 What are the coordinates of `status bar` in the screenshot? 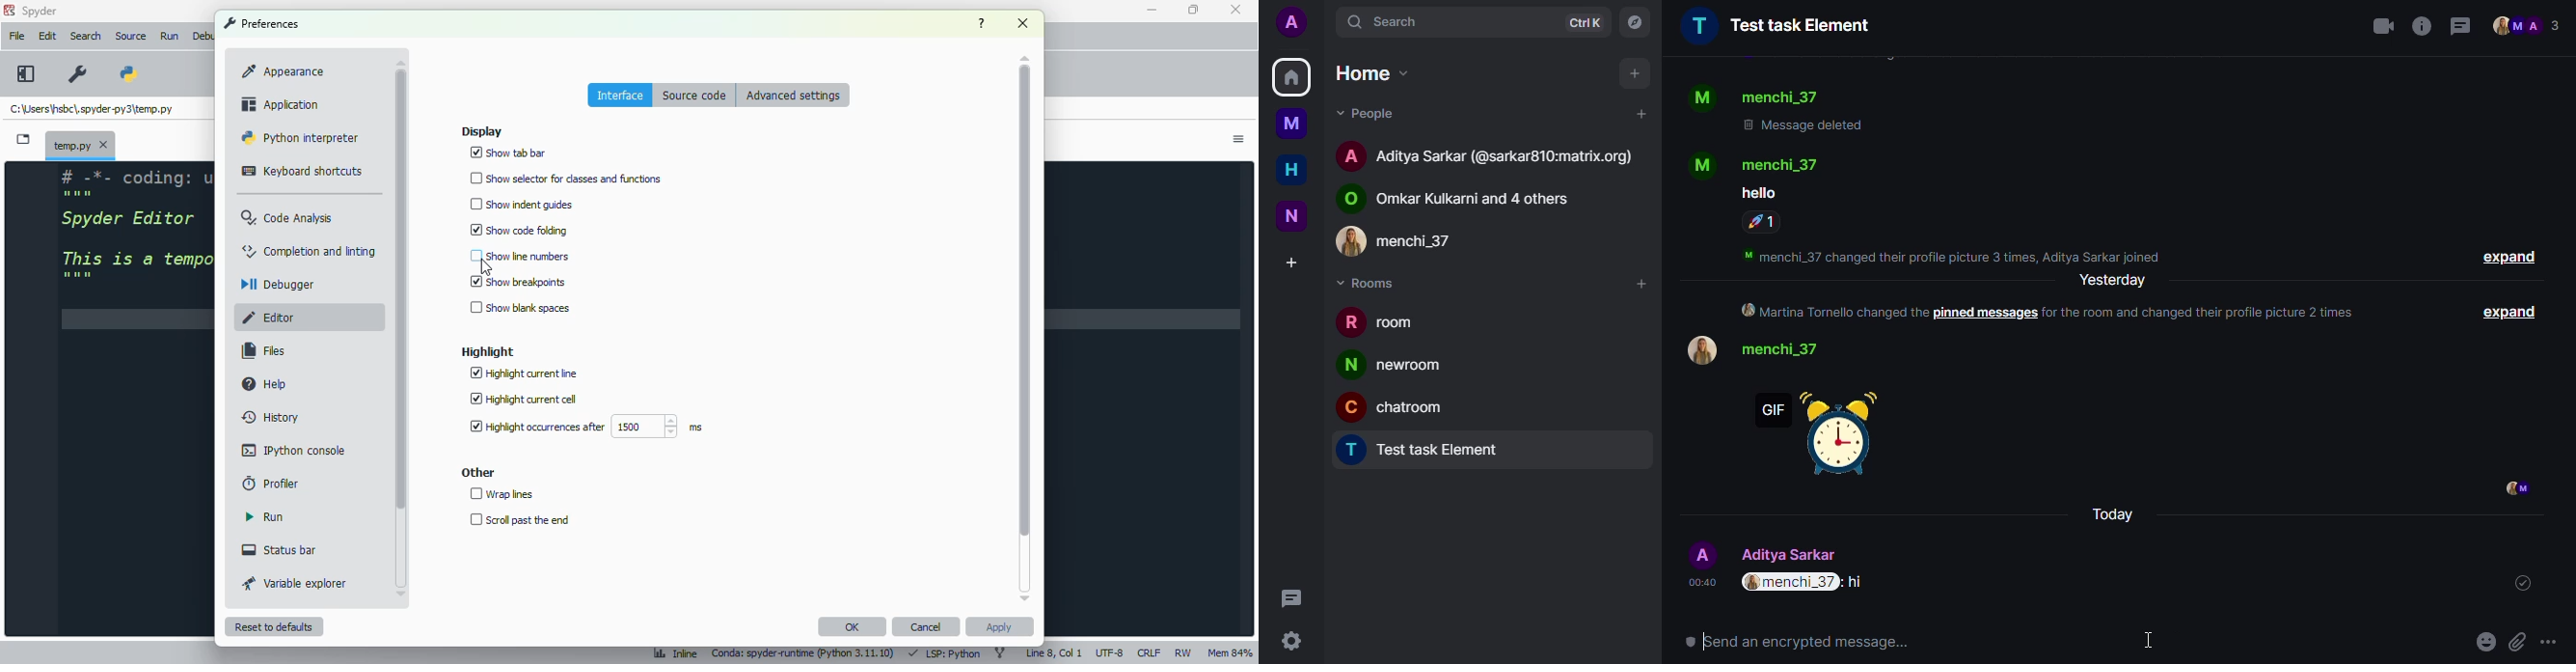 It's located at (280, 550).